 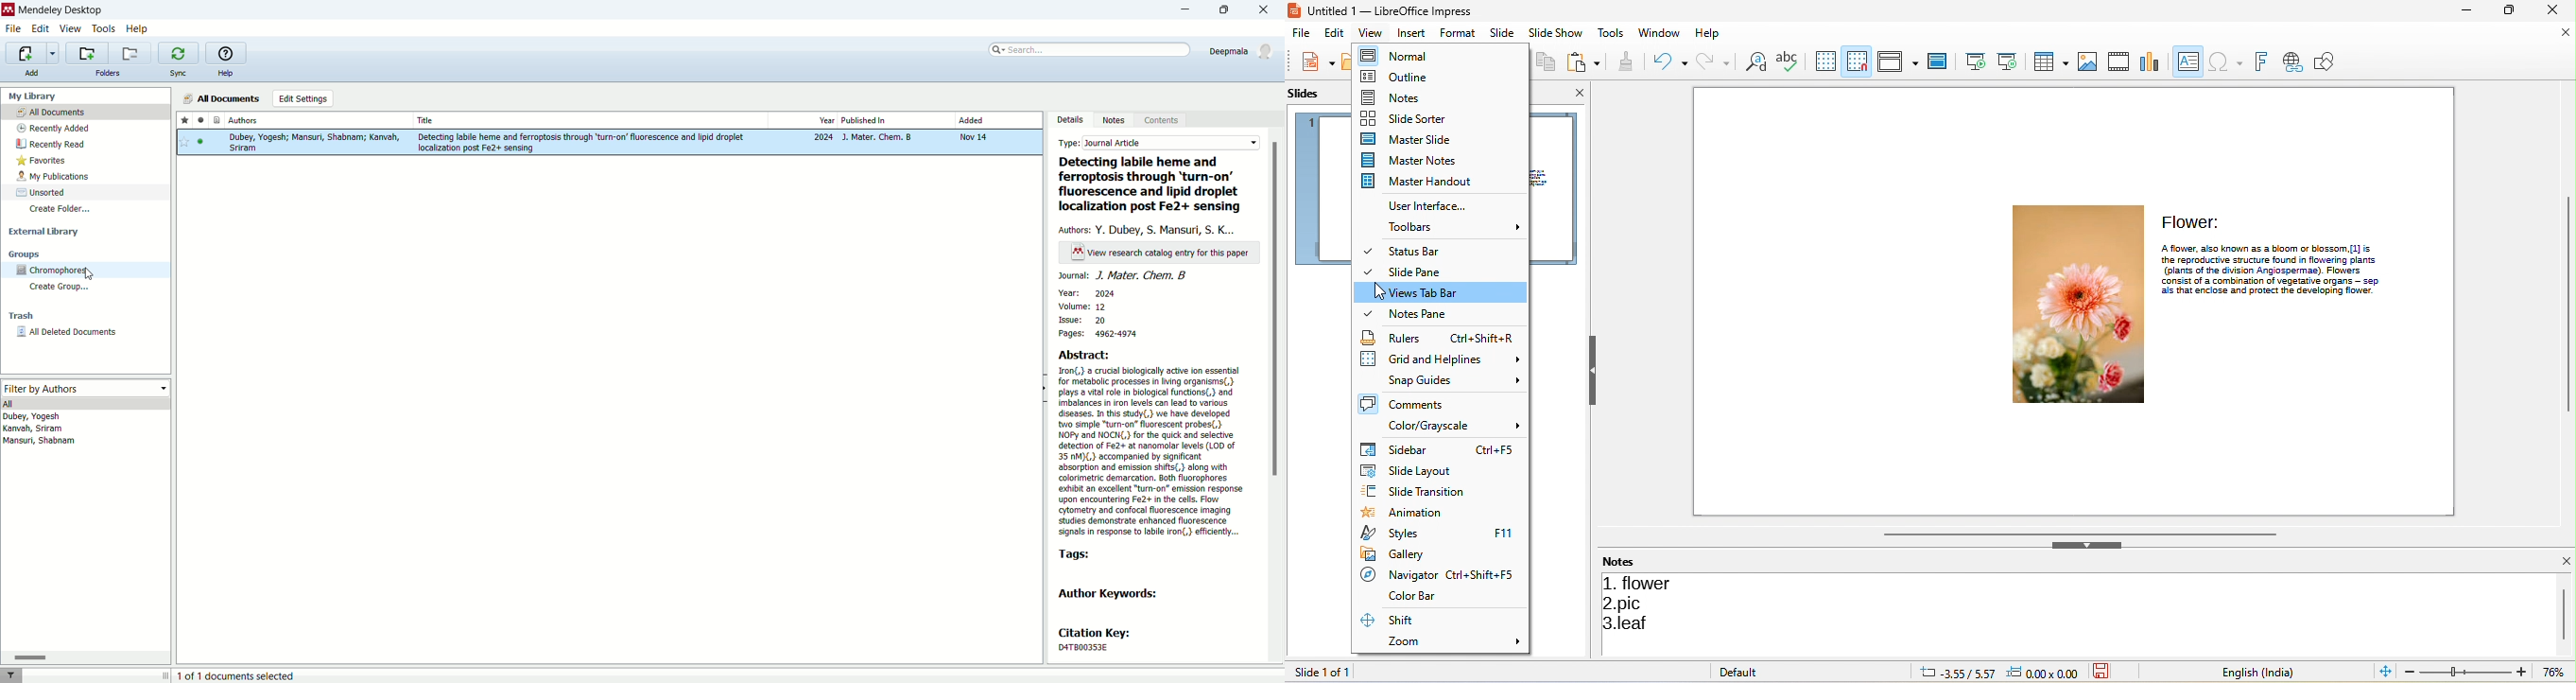 I want to click on color bar, so click(x=1417, y=596).